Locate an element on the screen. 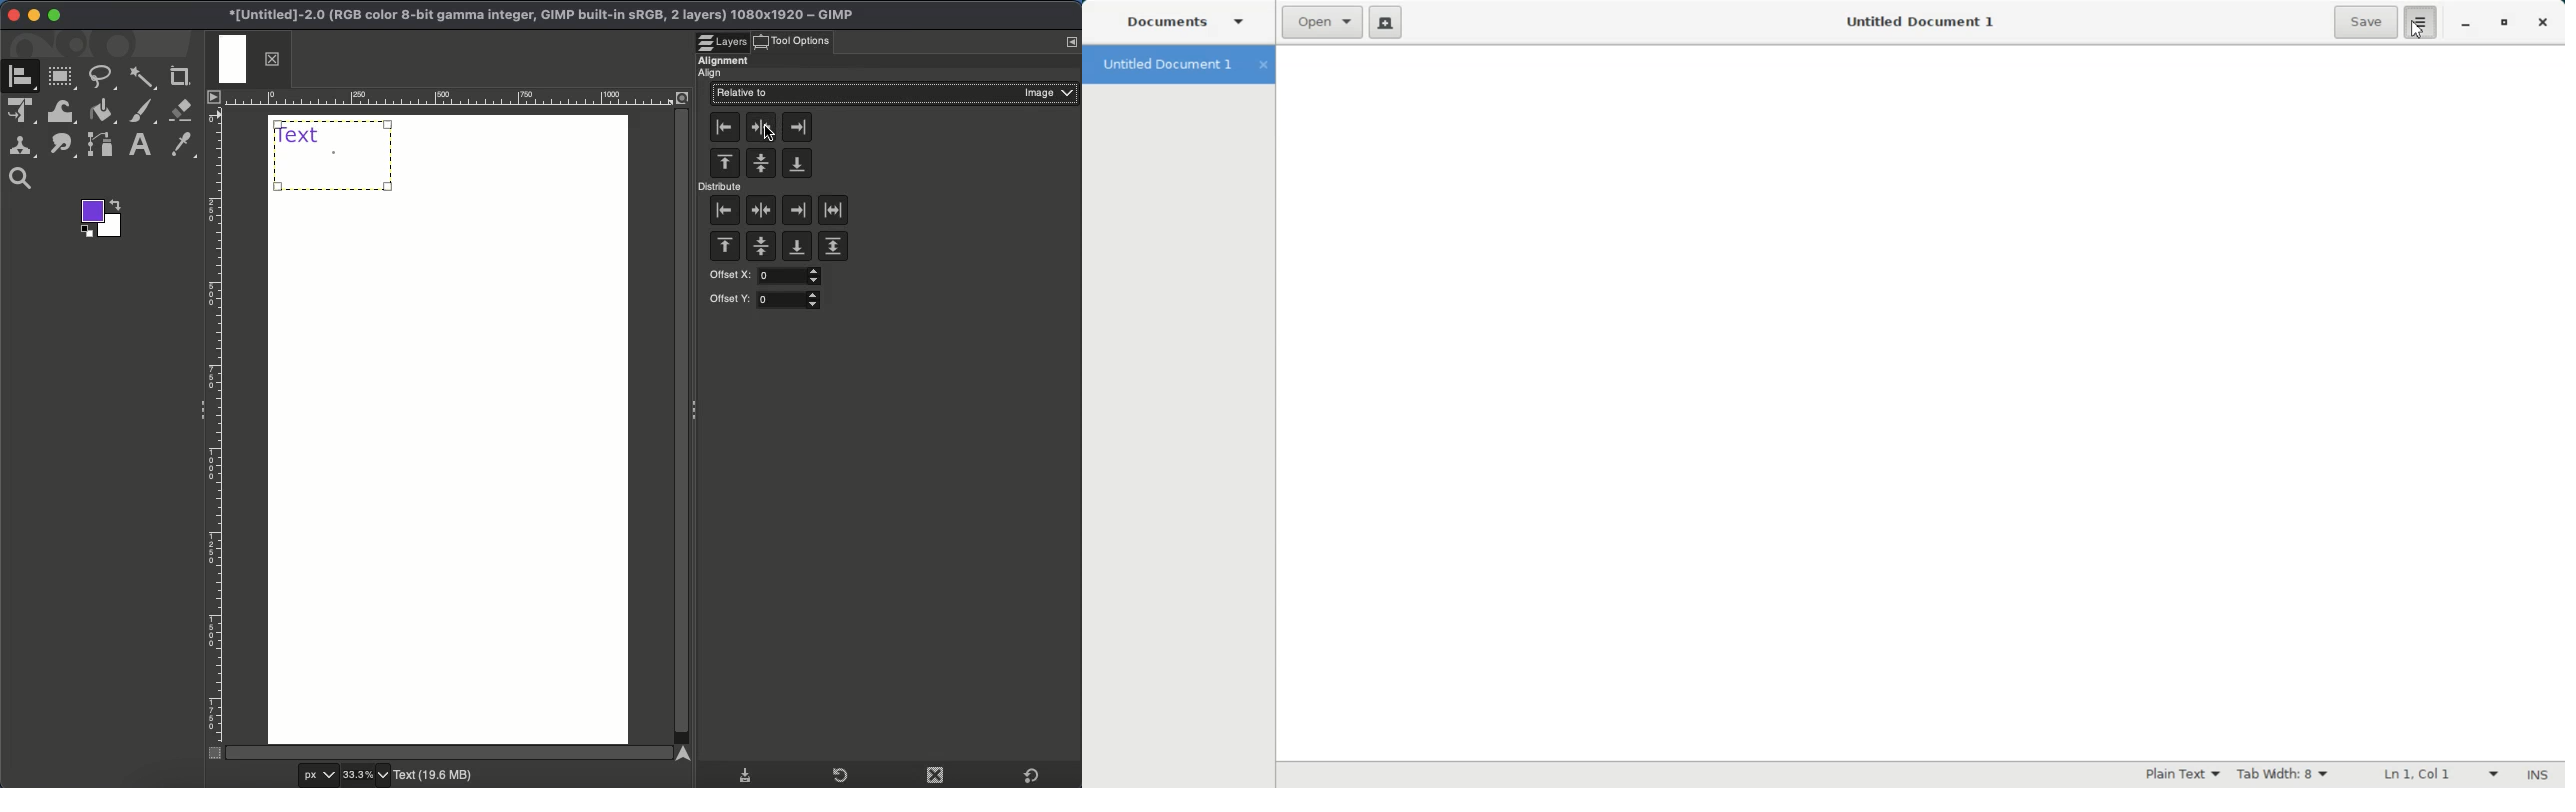 Image resolution: width=2576 pixels, height=812 pixels. Minimize is located at coordinates (2467, 23).